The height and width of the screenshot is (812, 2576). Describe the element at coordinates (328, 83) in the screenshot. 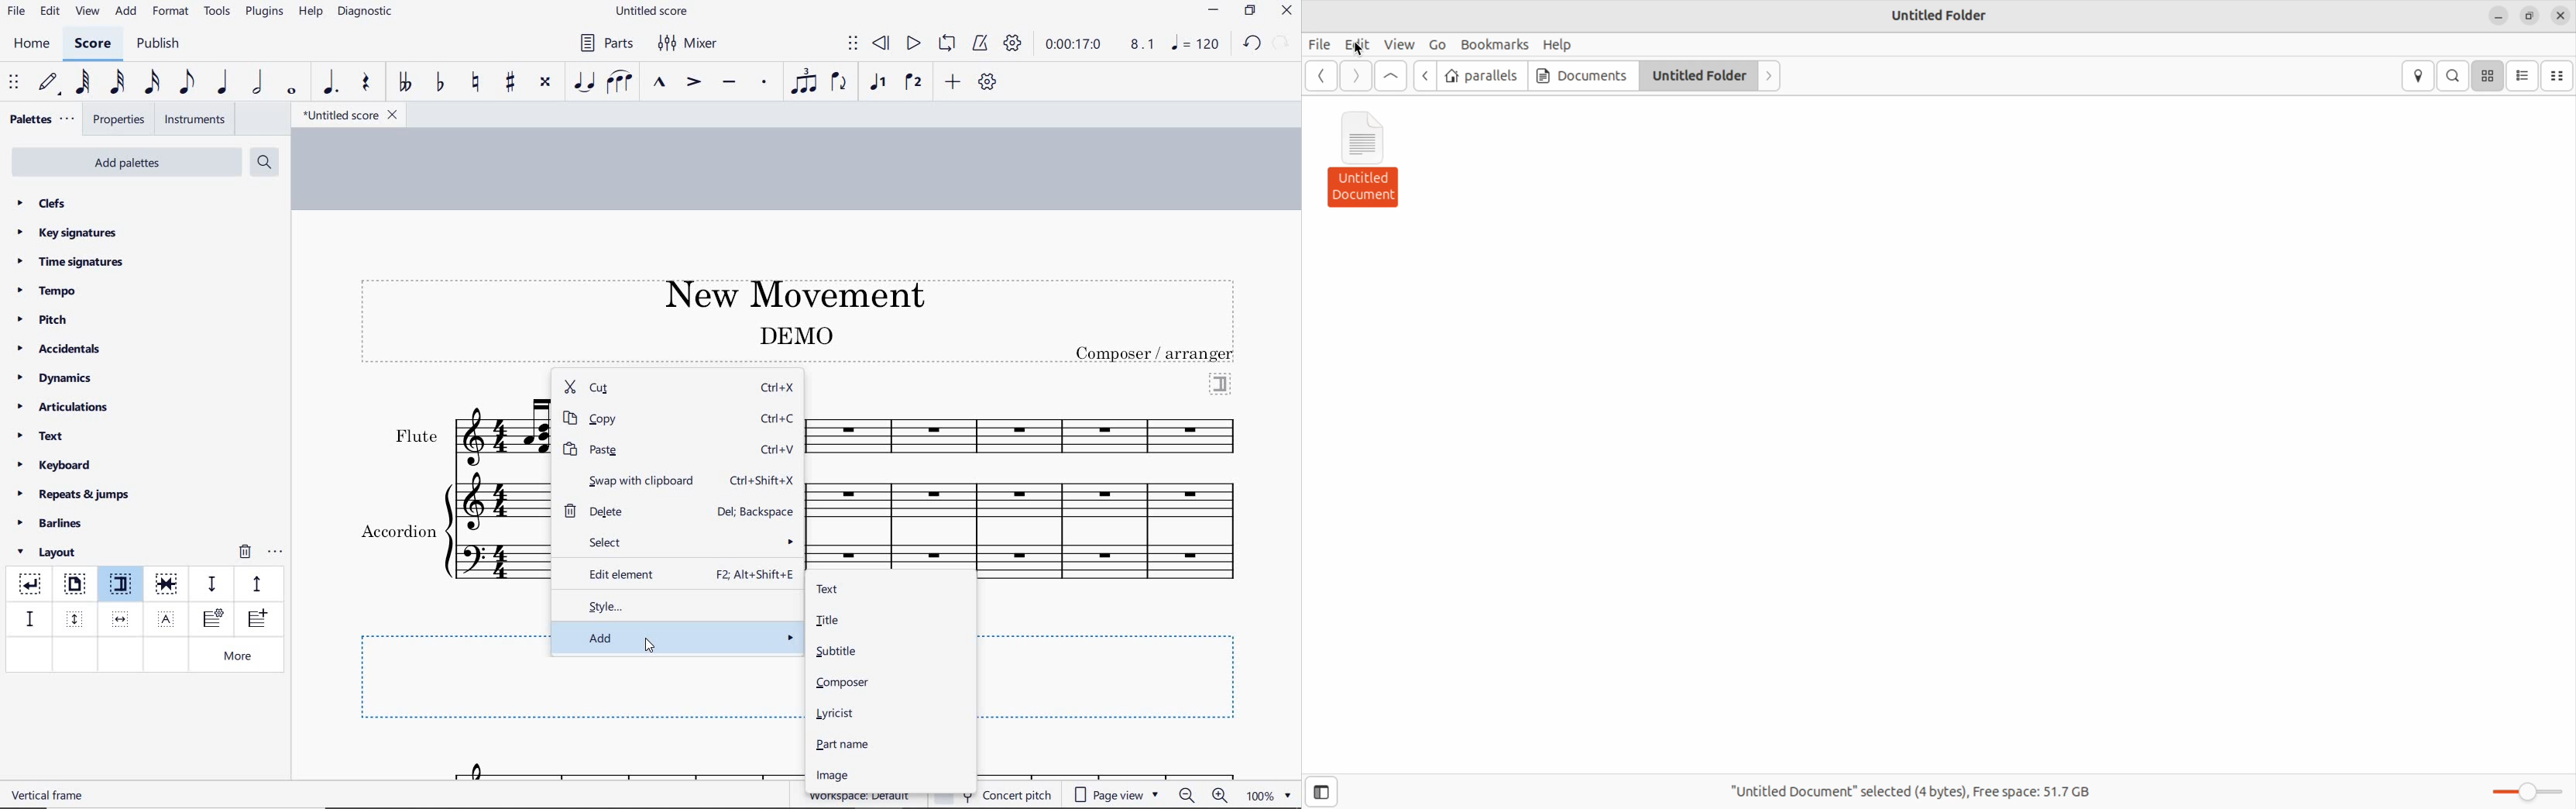

I see `augmentation dot` at that location.